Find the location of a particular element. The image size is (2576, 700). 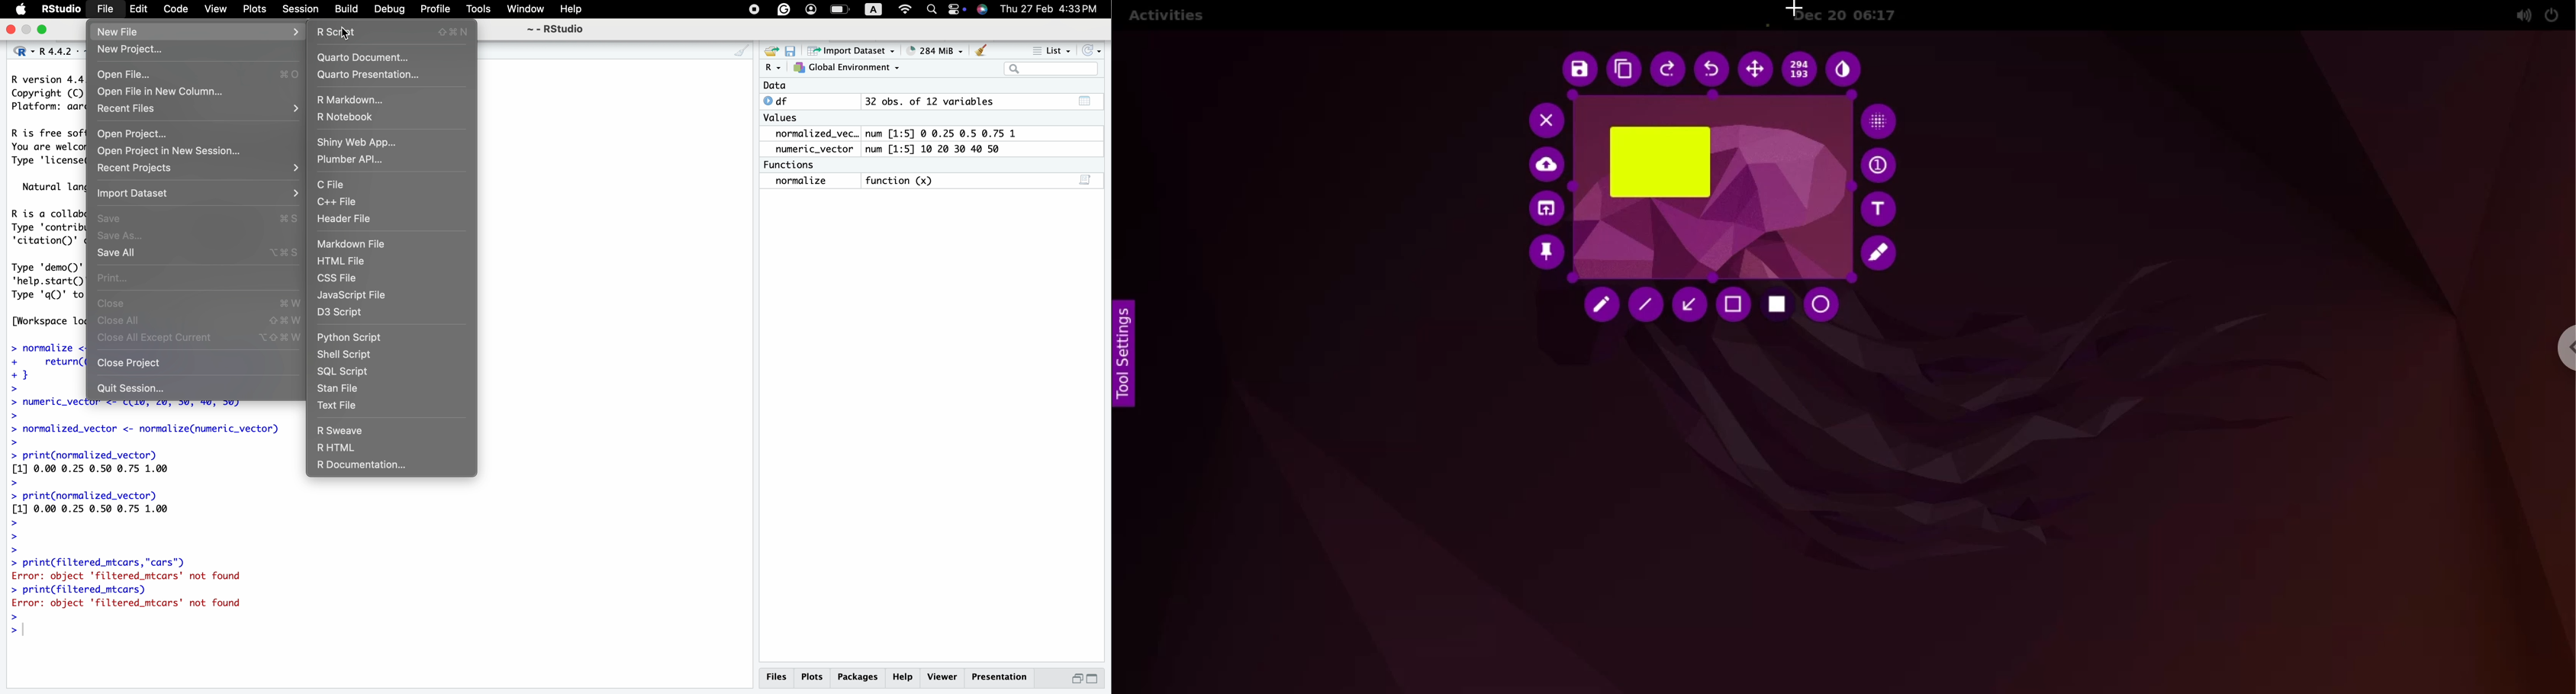

View is located at coordinates (217, 8).